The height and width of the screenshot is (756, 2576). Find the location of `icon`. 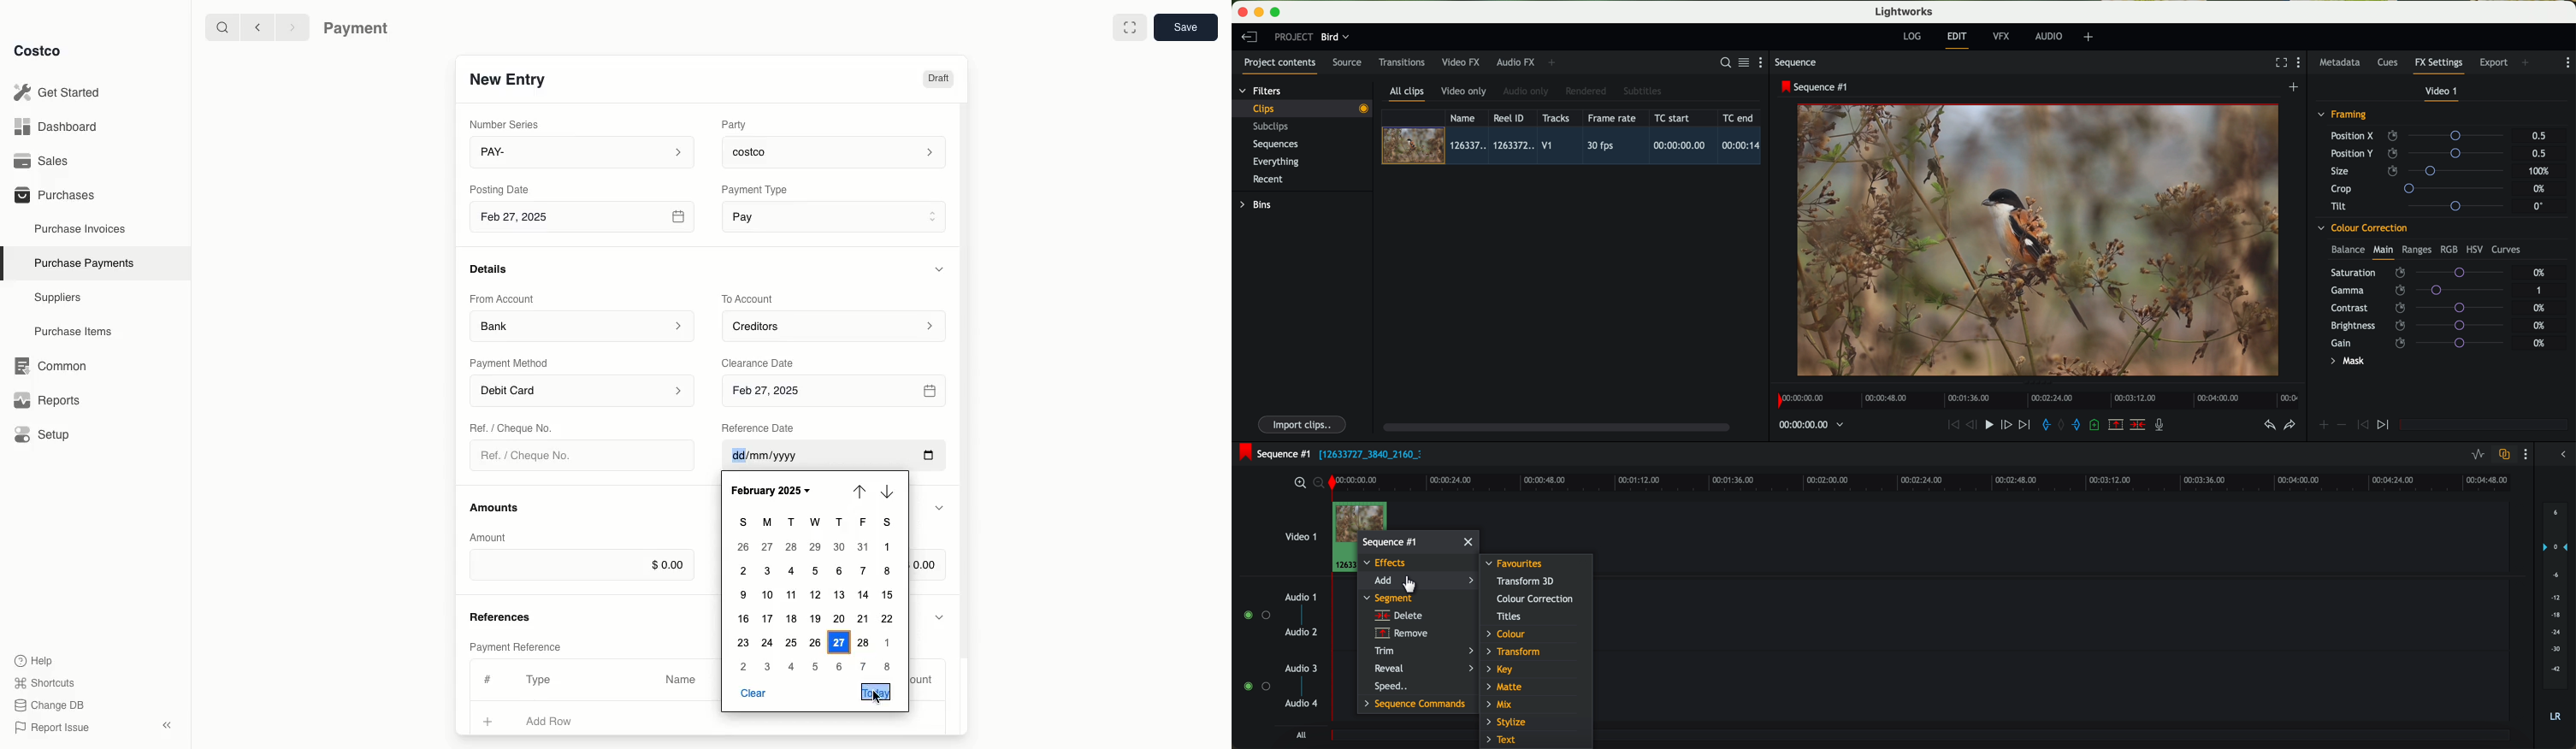

icon is located at coordinates (2385, 426).